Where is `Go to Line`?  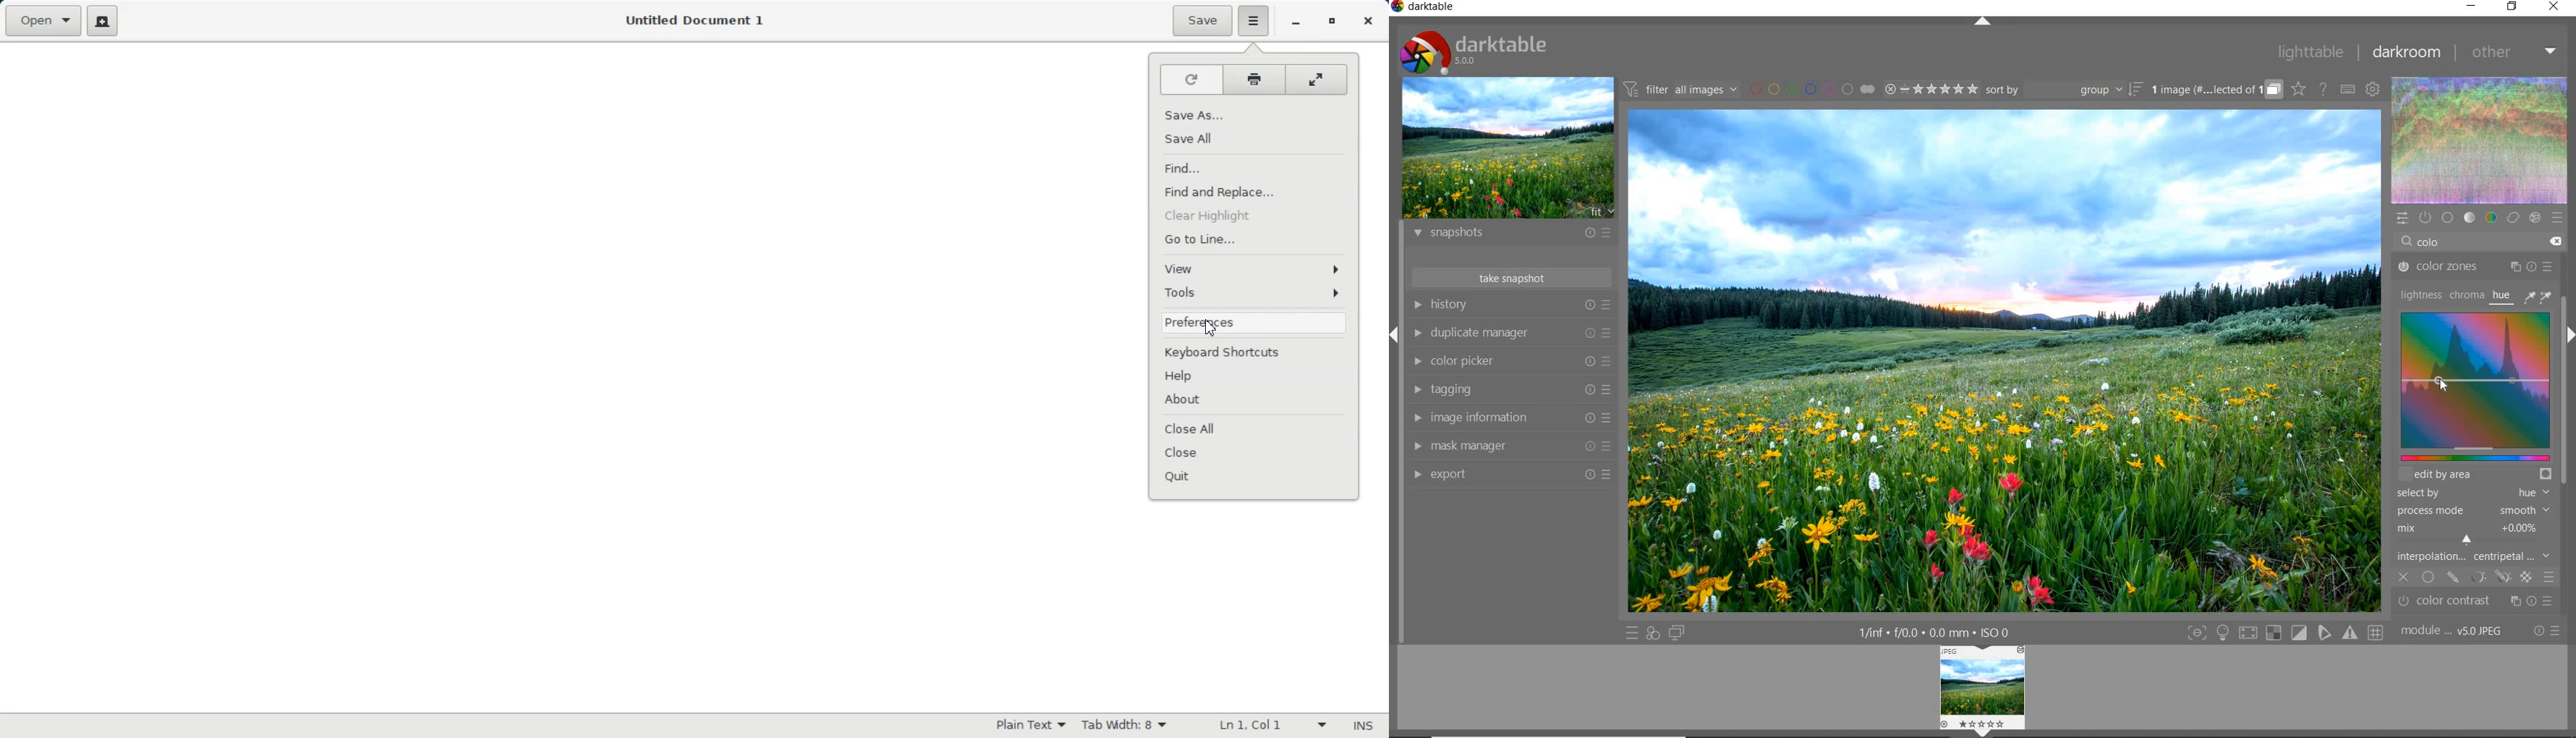
Go to Line is located at coordinates (1256, 238).